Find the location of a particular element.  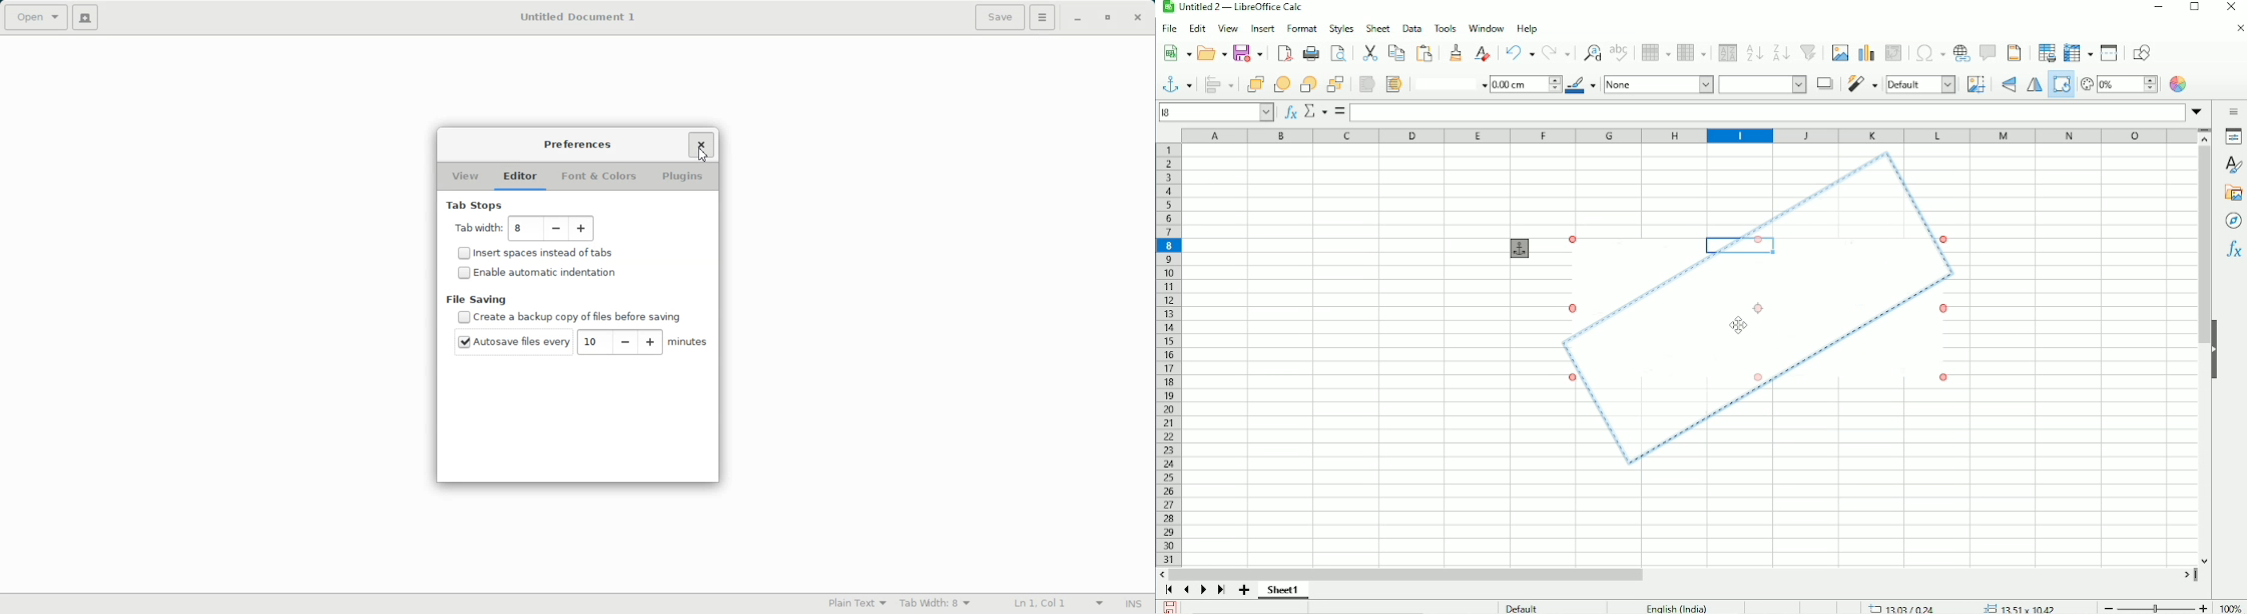

10 is located at coordinates (589, 340).